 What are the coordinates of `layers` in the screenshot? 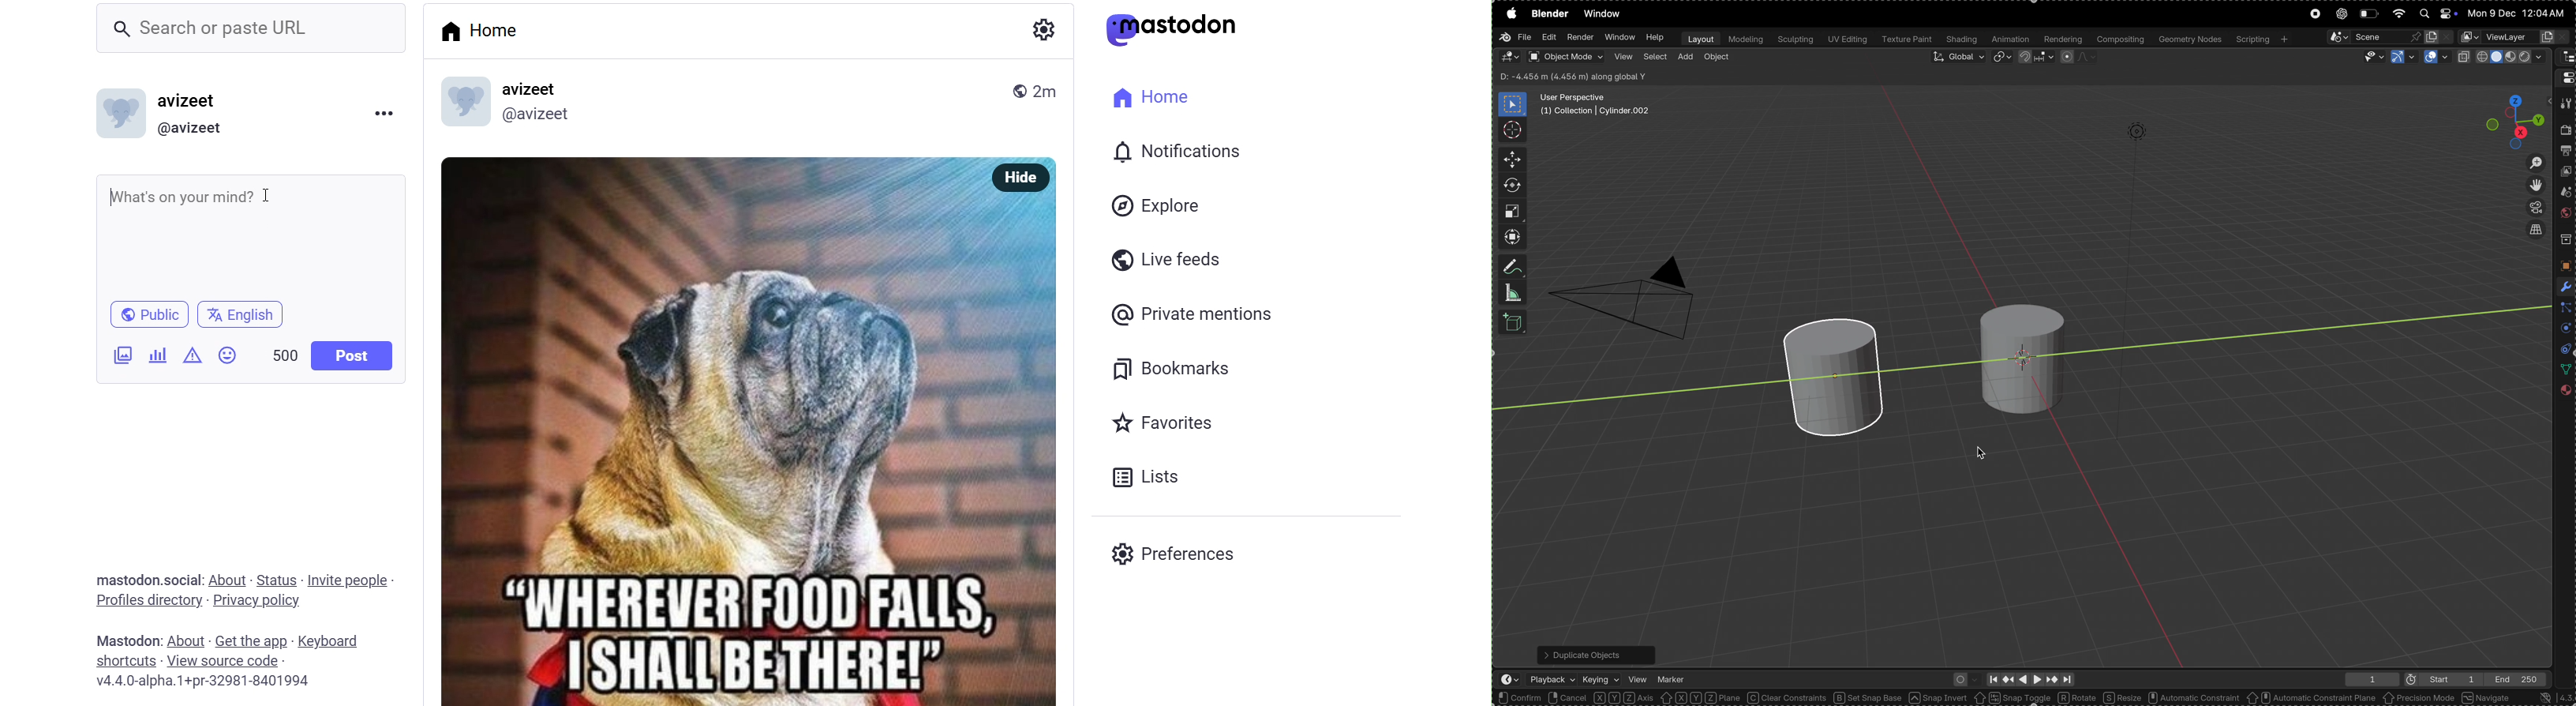 It's located at (2563, 329).